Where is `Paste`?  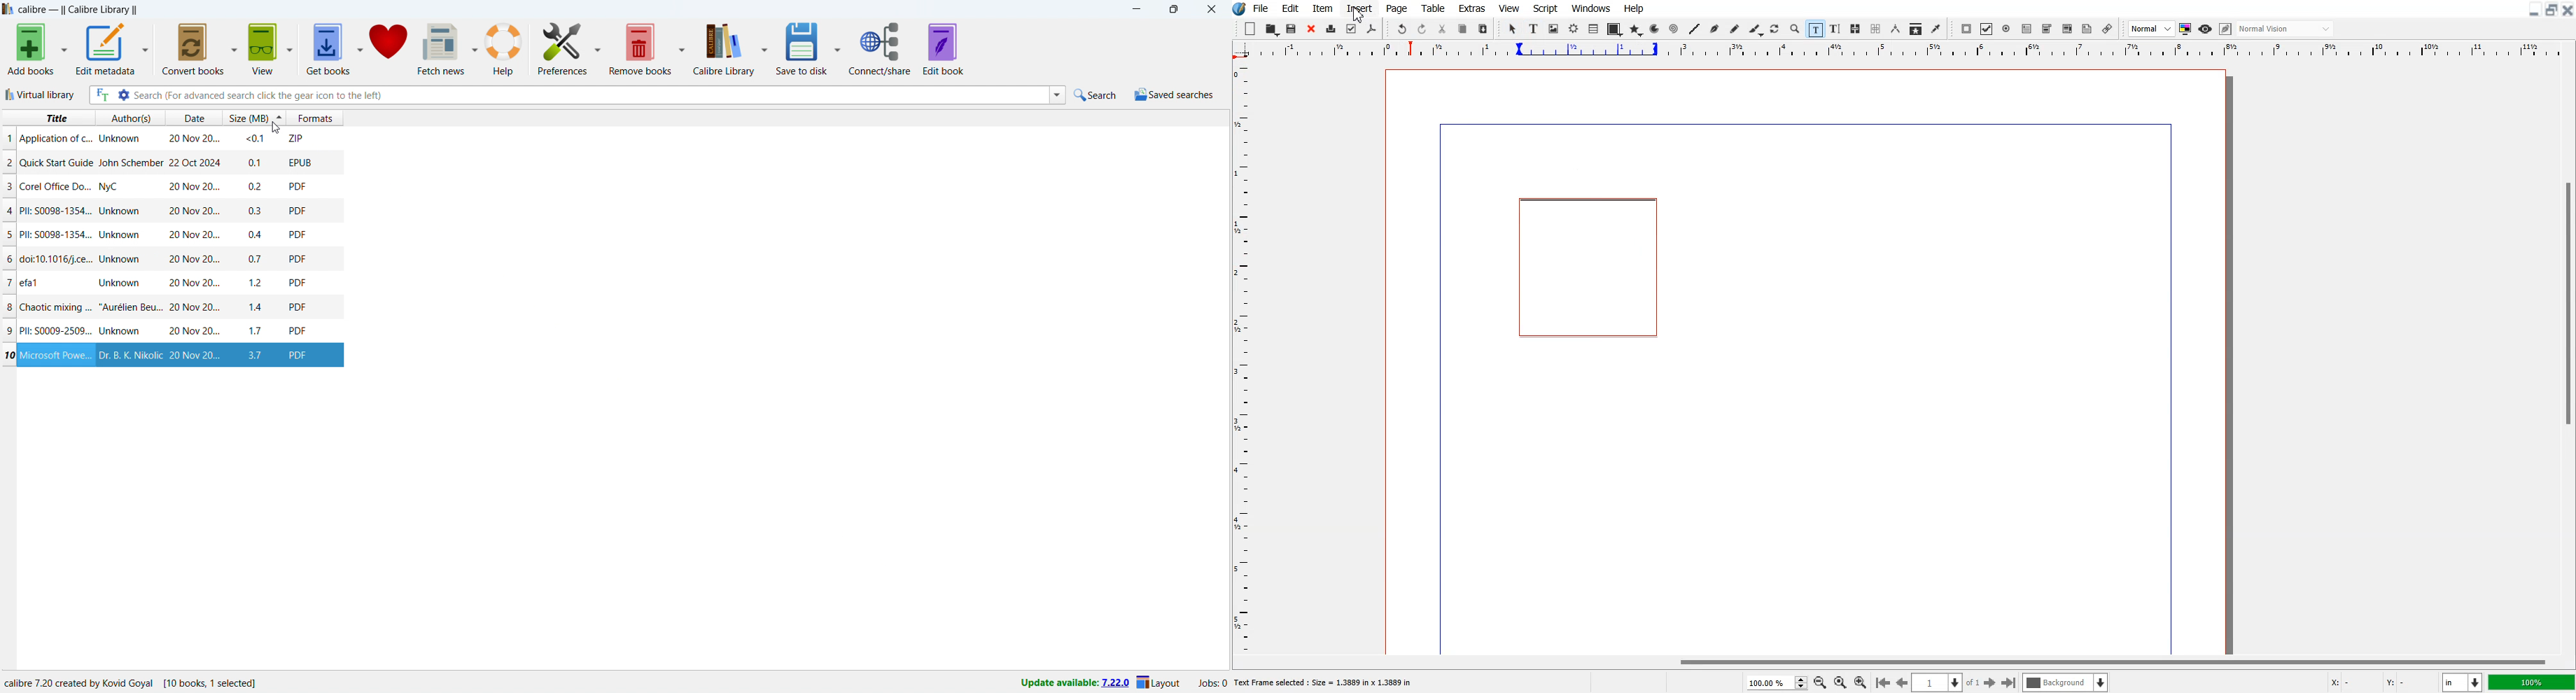 Paste is located at coordinates (1483, 29).